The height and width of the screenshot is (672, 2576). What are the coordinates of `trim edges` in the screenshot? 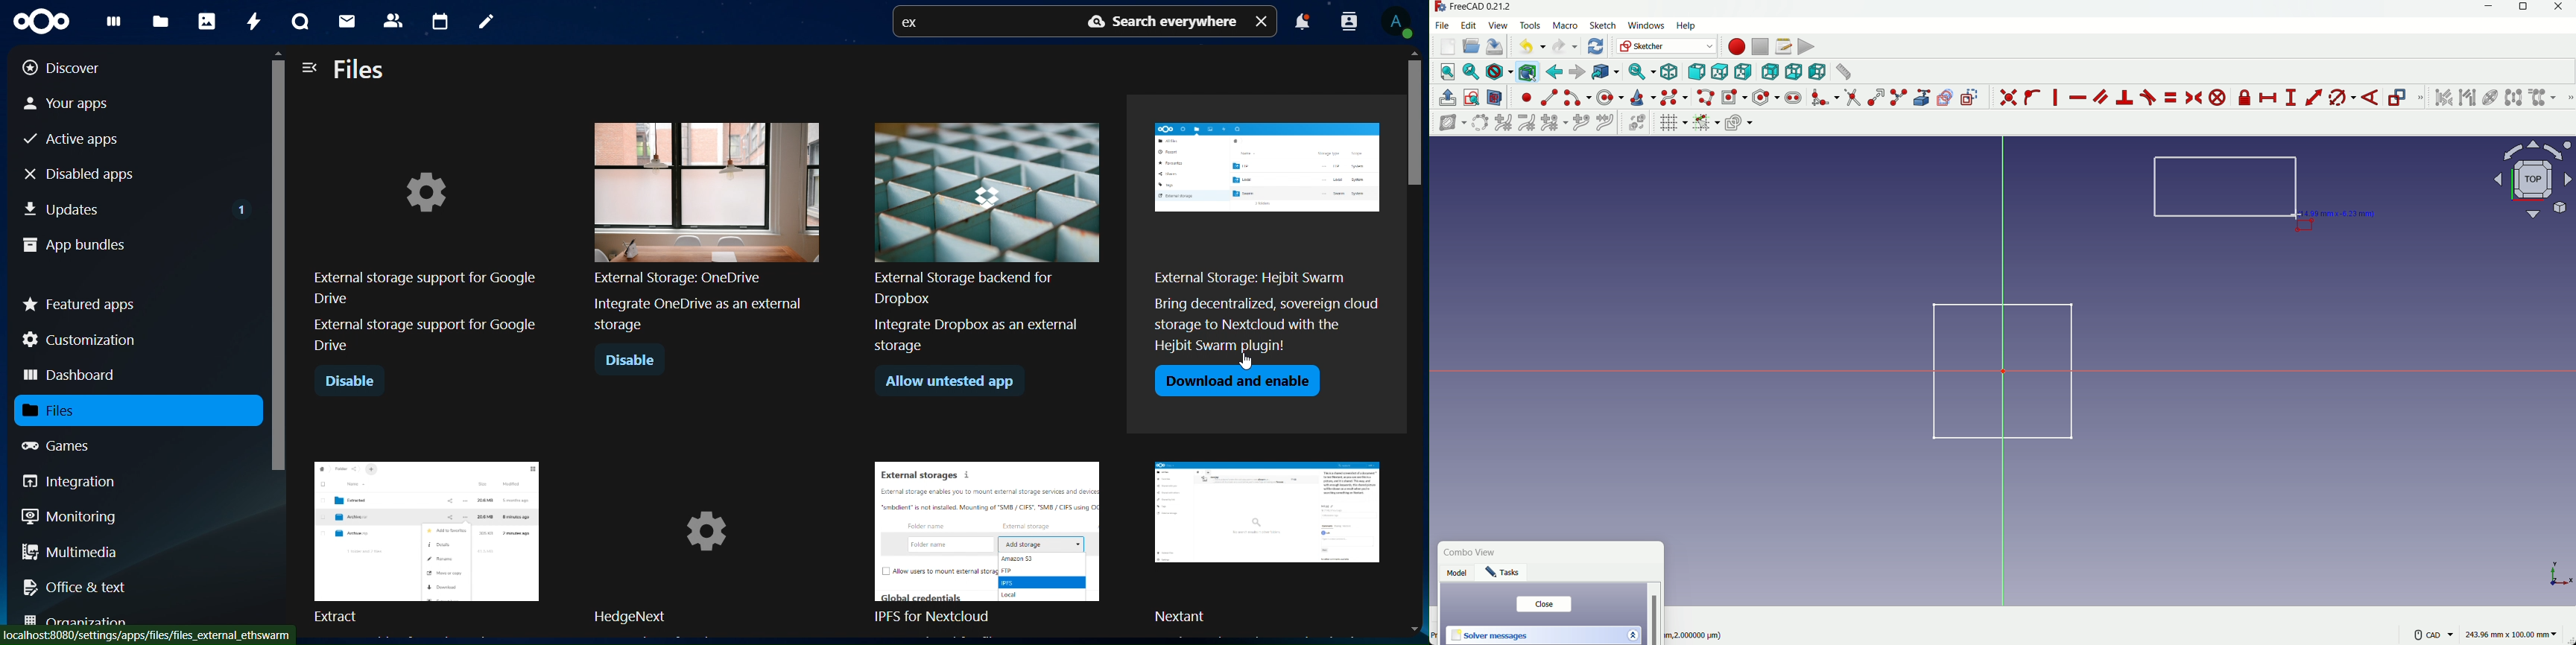 It's located at (1852, 98).